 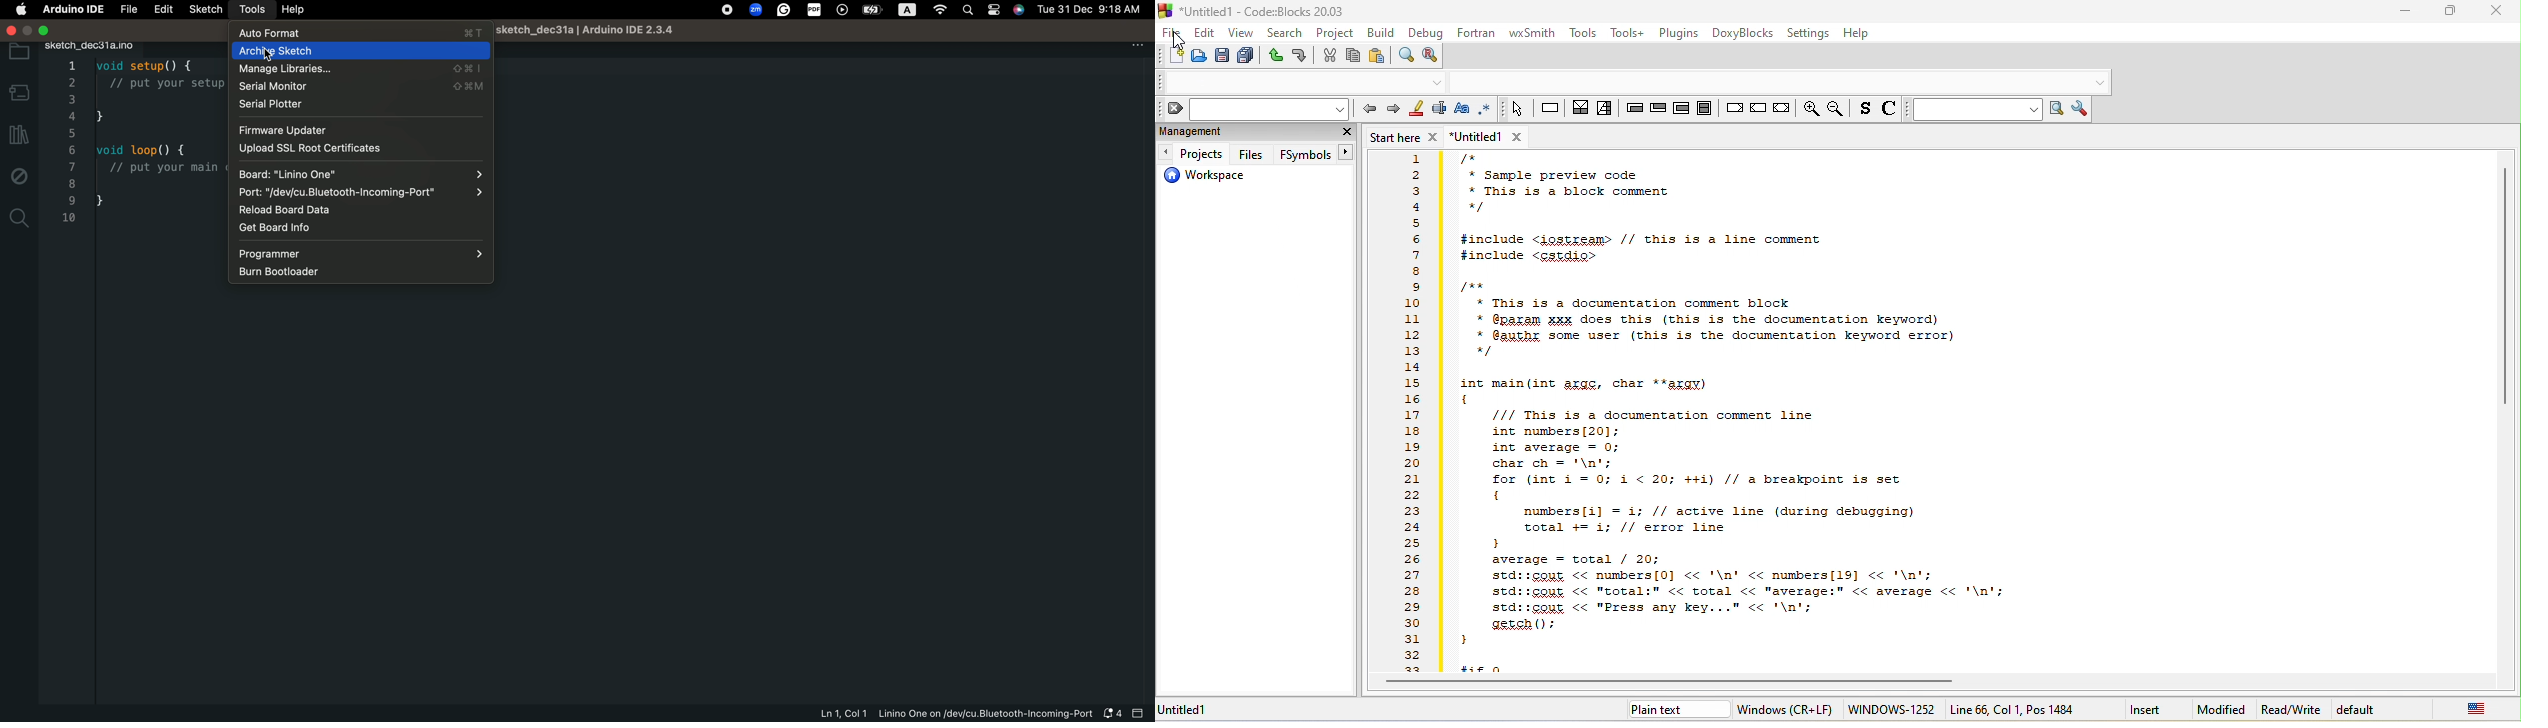 What do you see at coordinates (1974, 111) in the screenshot?
I see `search to text` at bounding box center [1974, 111].